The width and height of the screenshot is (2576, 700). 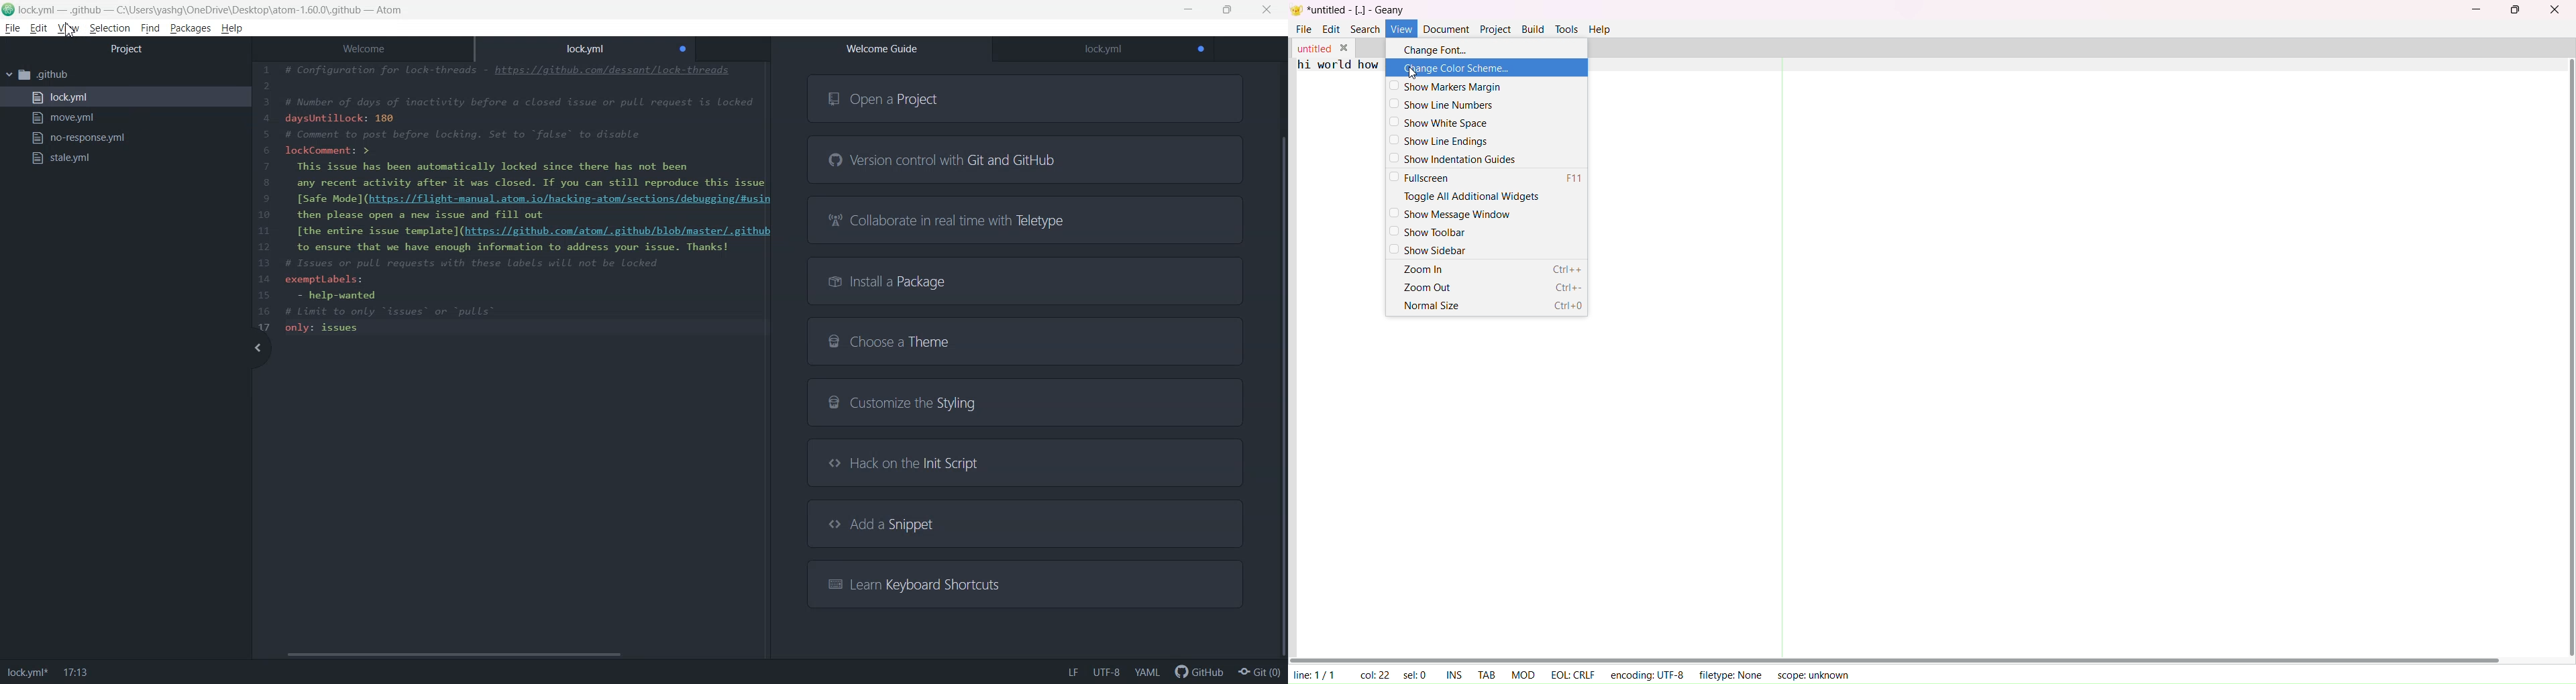 What do you see at coordinates (1434, 48) in the screenshot?
I see `change font` at bounding box center [1434, 48].